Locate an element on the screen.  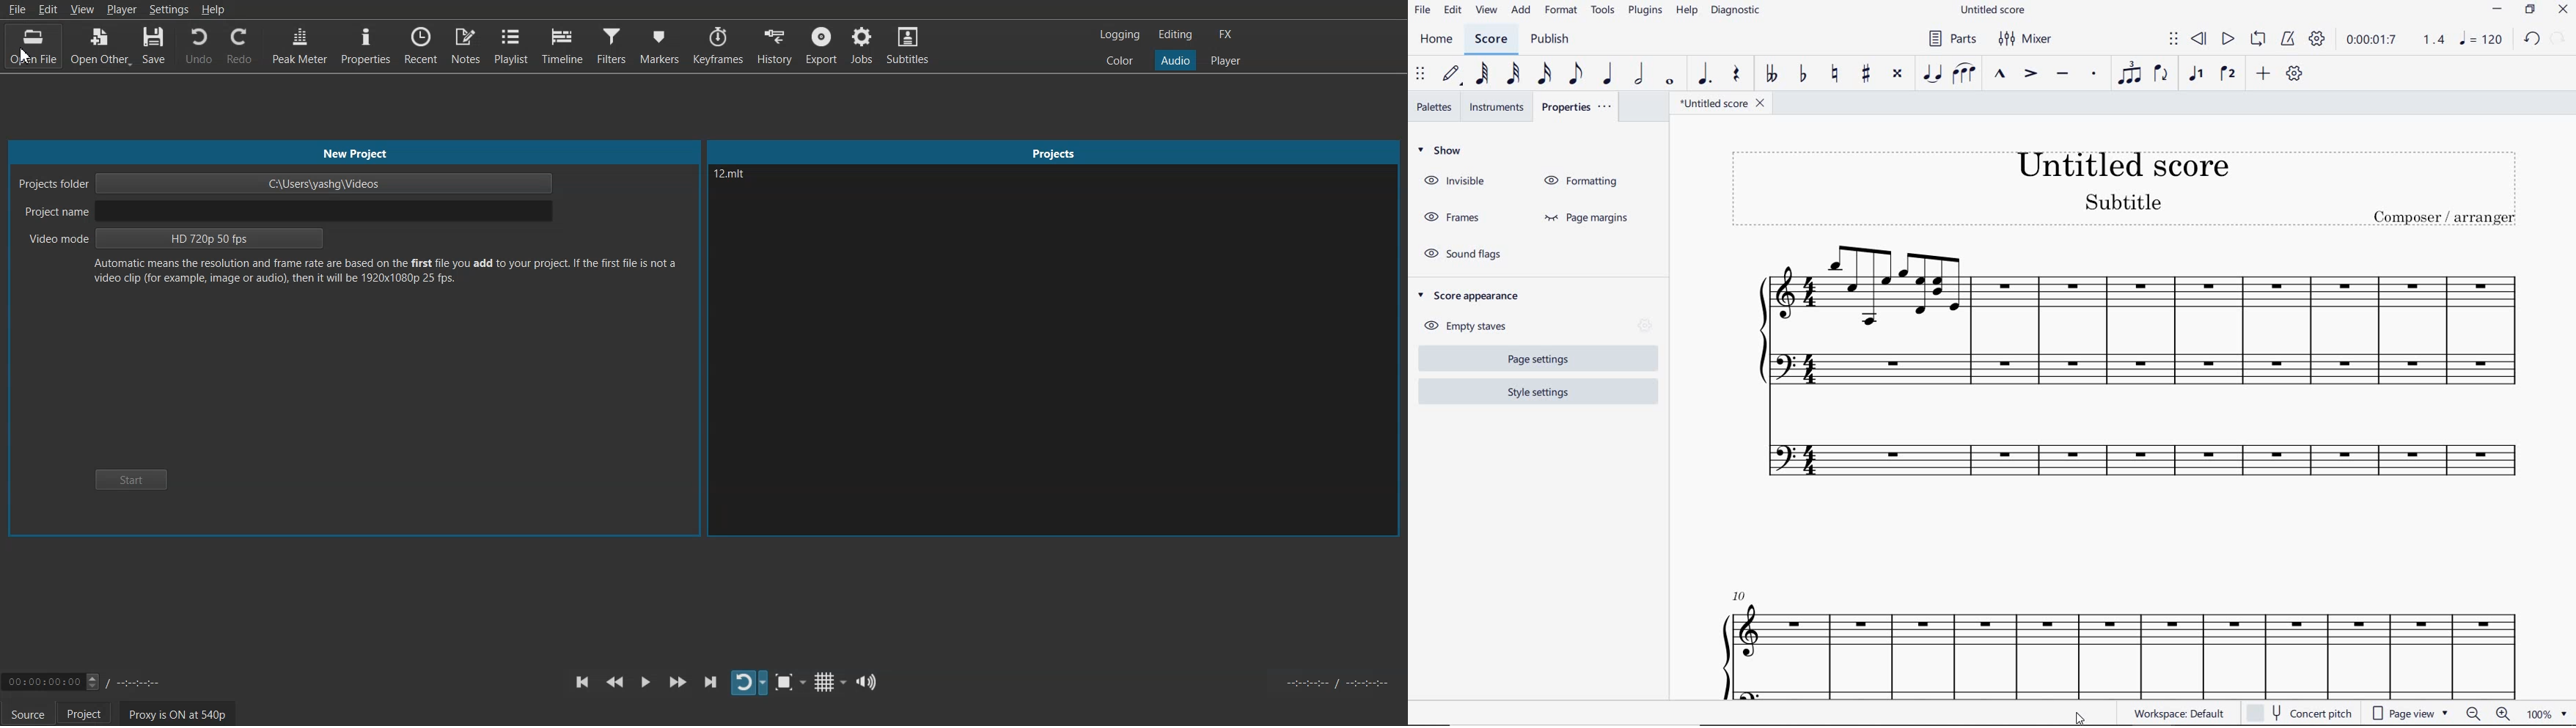
Show the volume control is located at coordinates (865, 681).